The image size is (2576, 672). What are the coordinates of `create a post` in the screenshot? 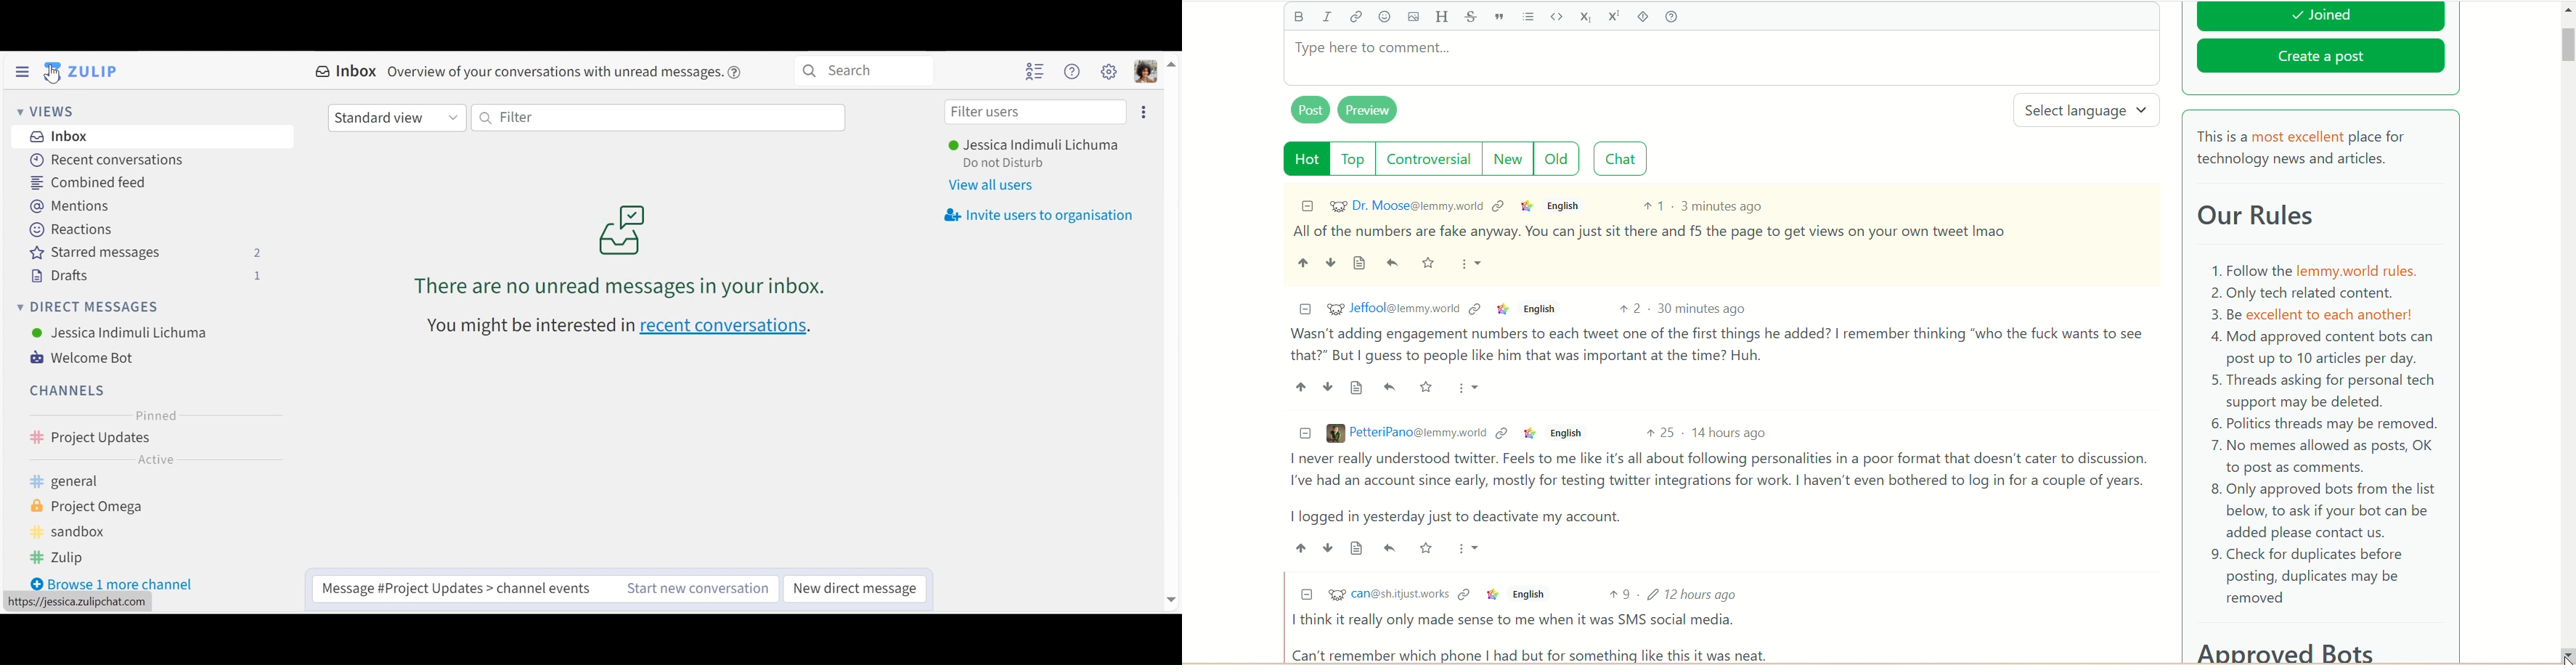 It's located at (2321, 59).